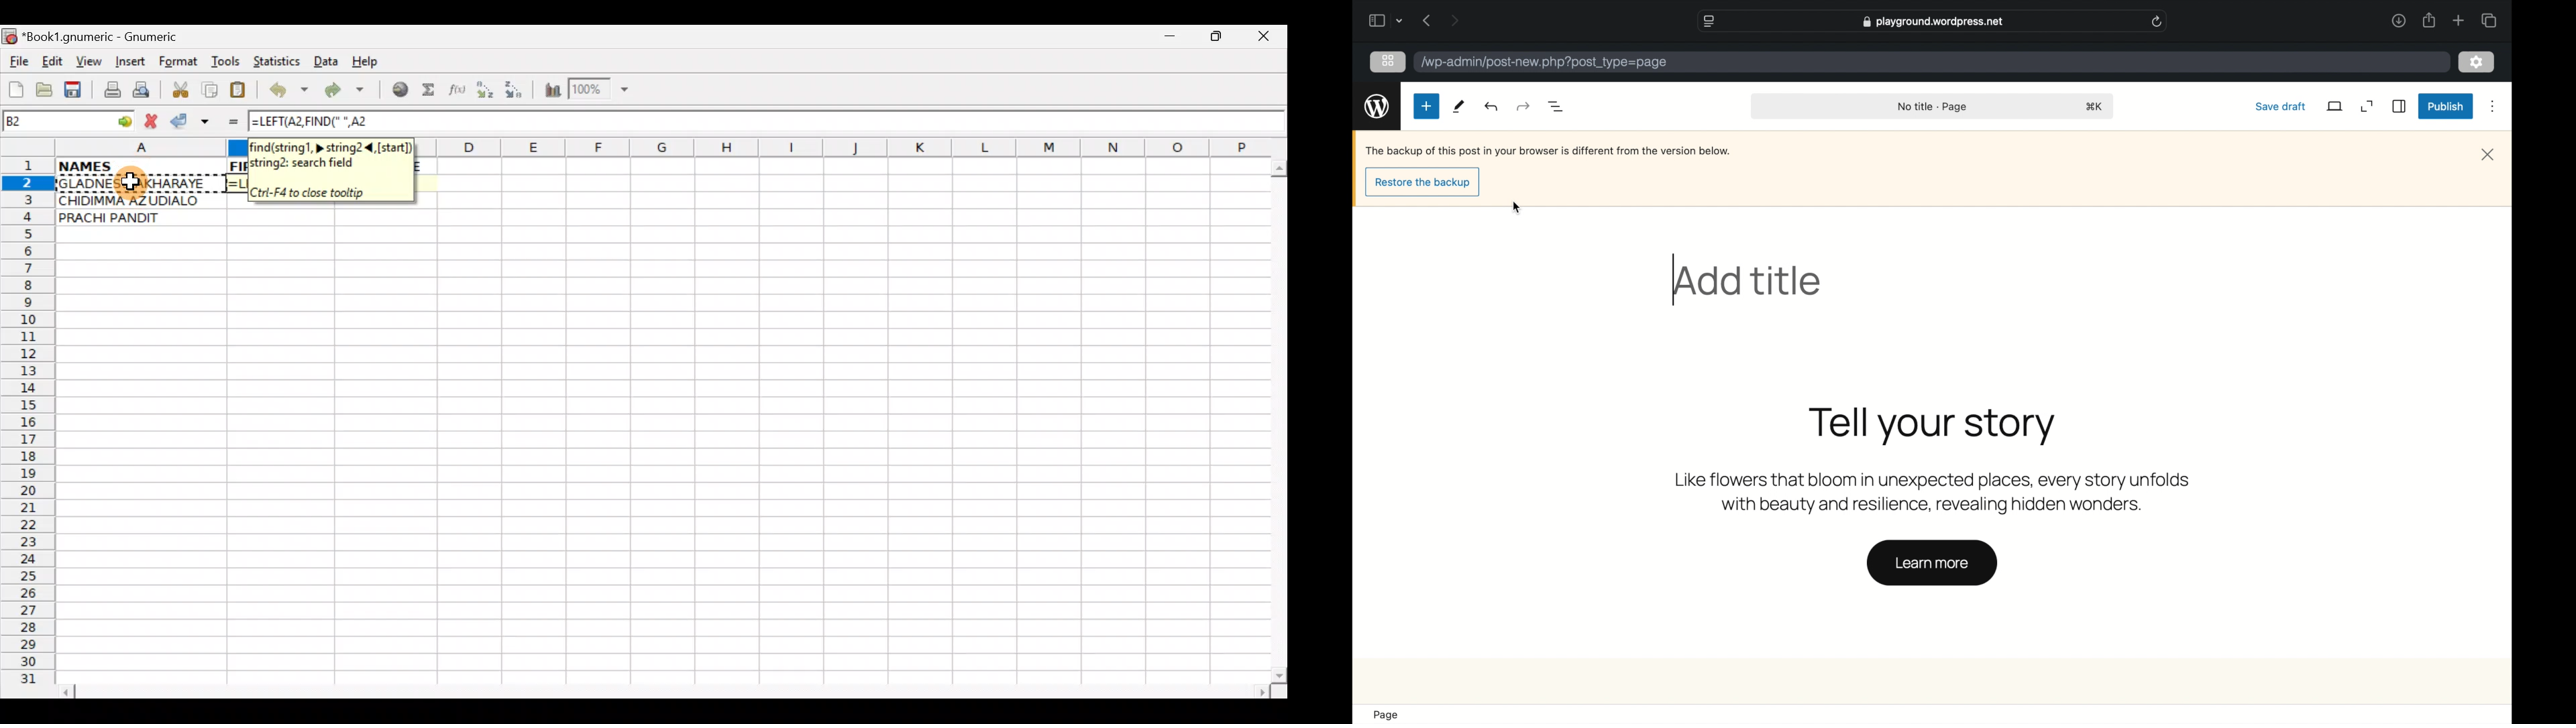 The width and height of the screenshot is (2576, 728). What do you see at coordinates (517, 93) in the screenshot?
I see `Sort Descending order` at bounding box center [517, 93].